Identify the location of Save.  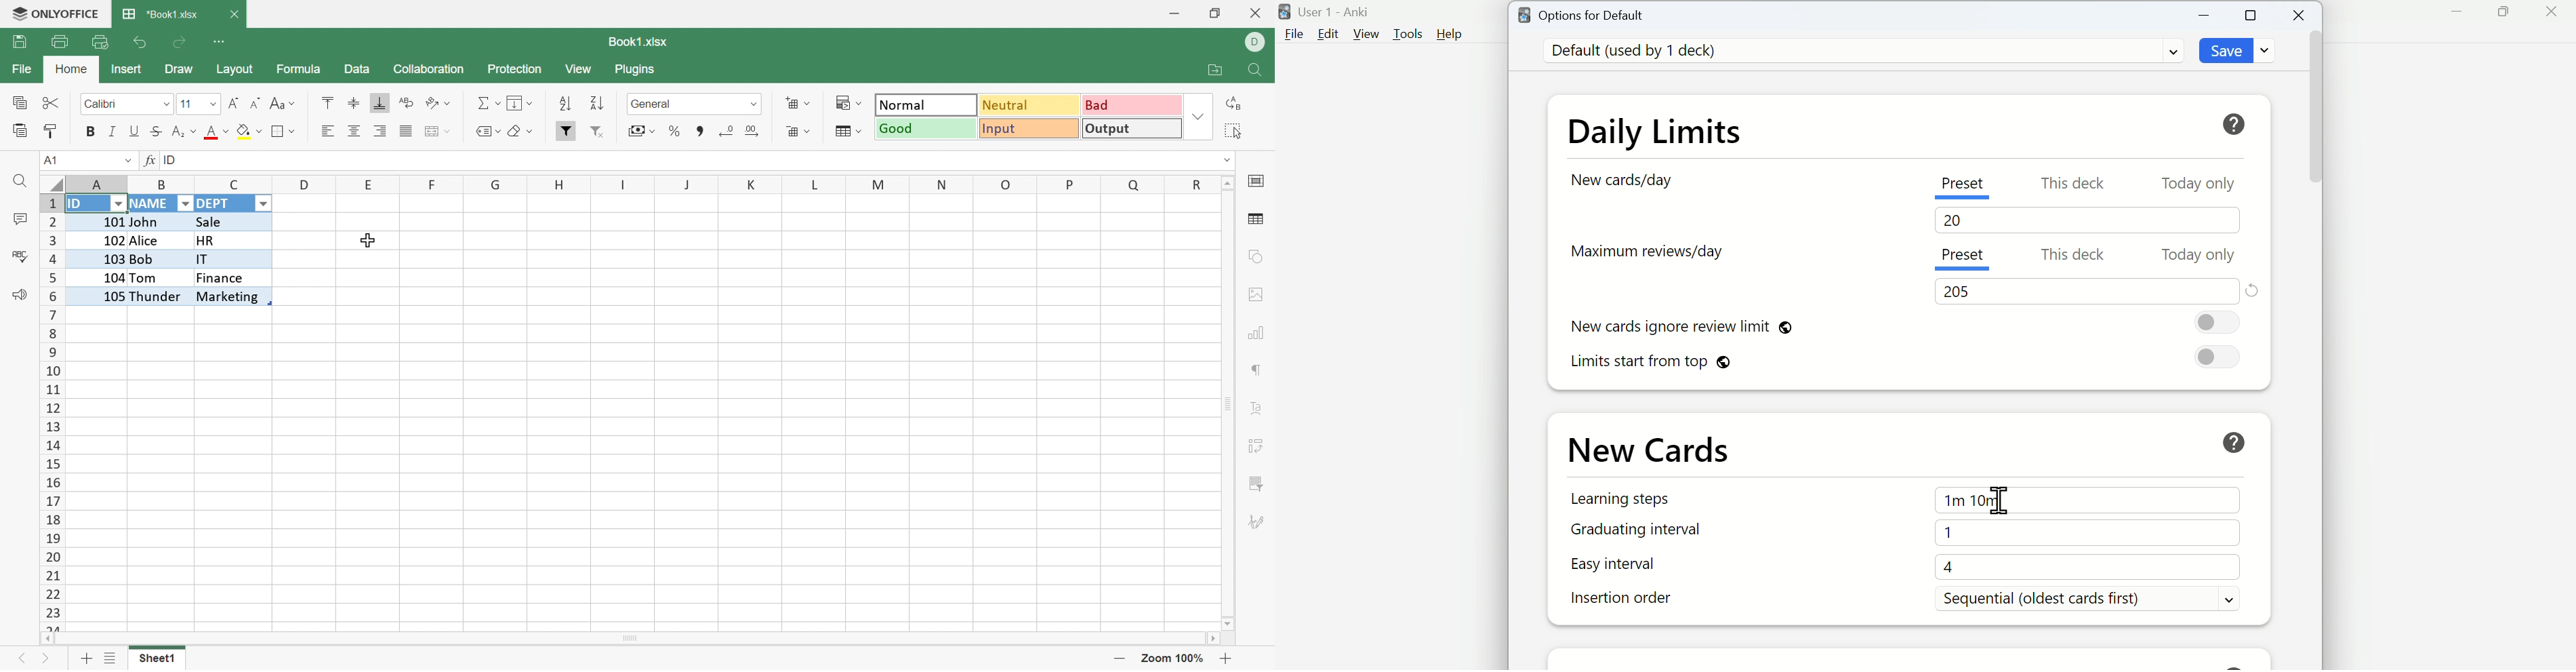
(19, 42).